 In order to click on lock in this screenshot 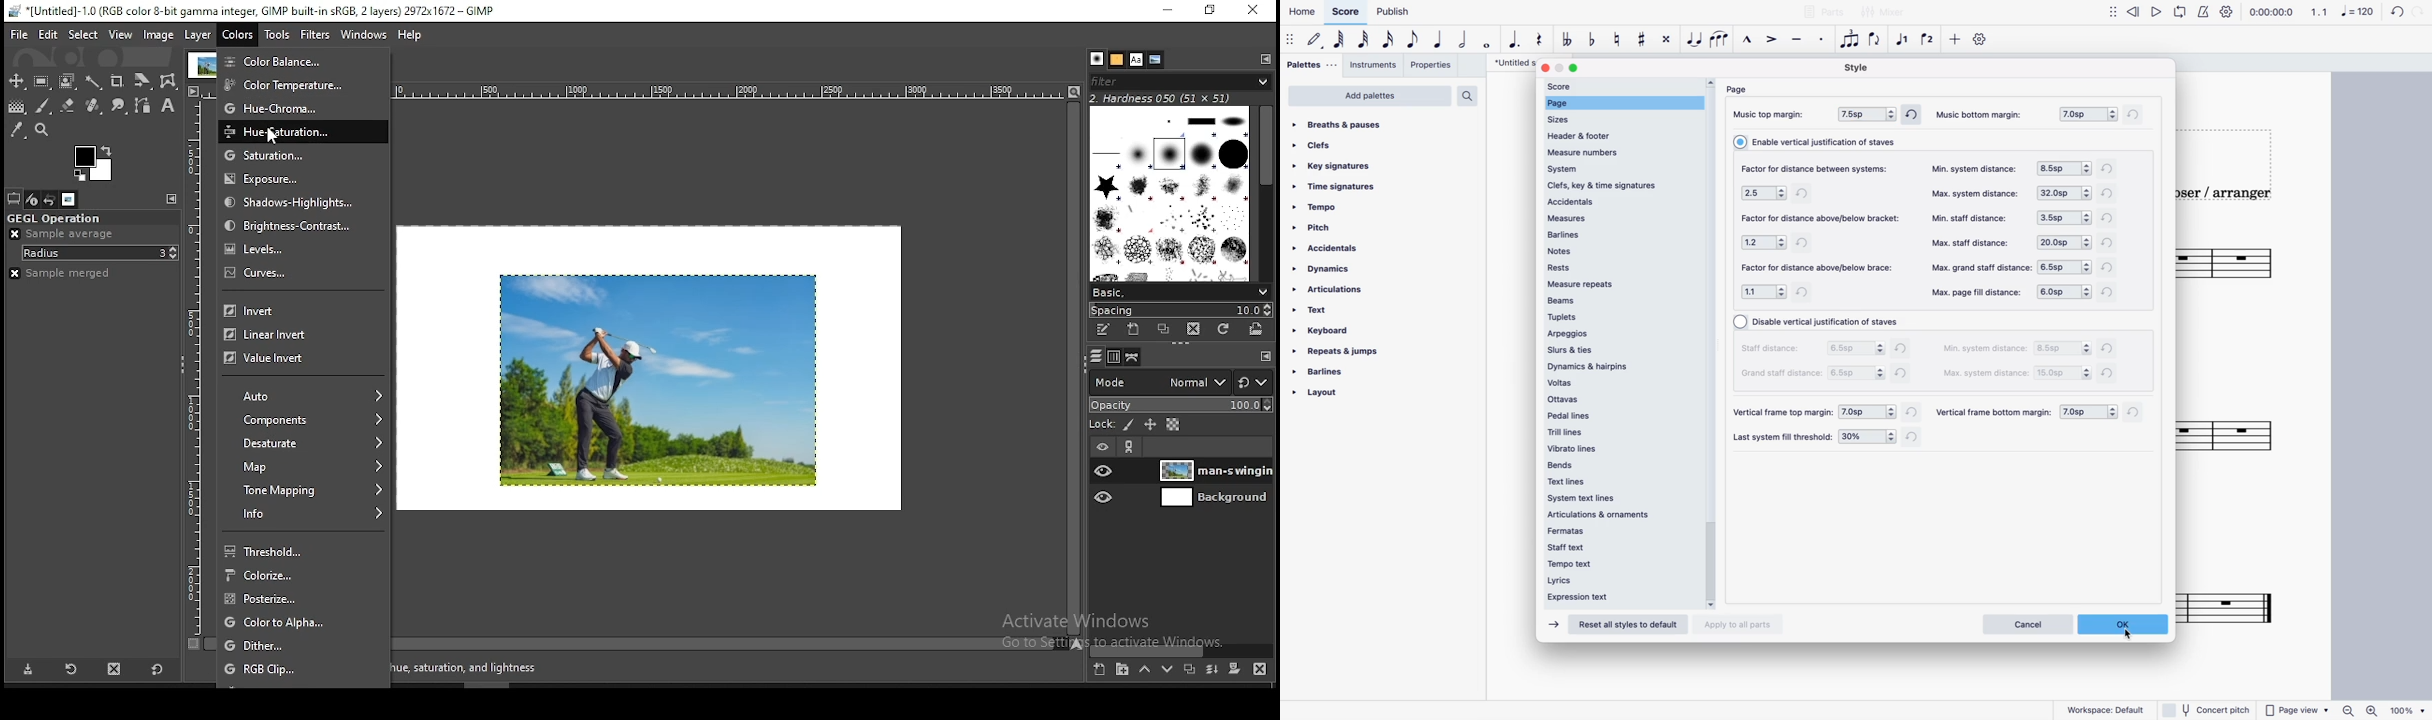, I will do `click(1103, 425)`.